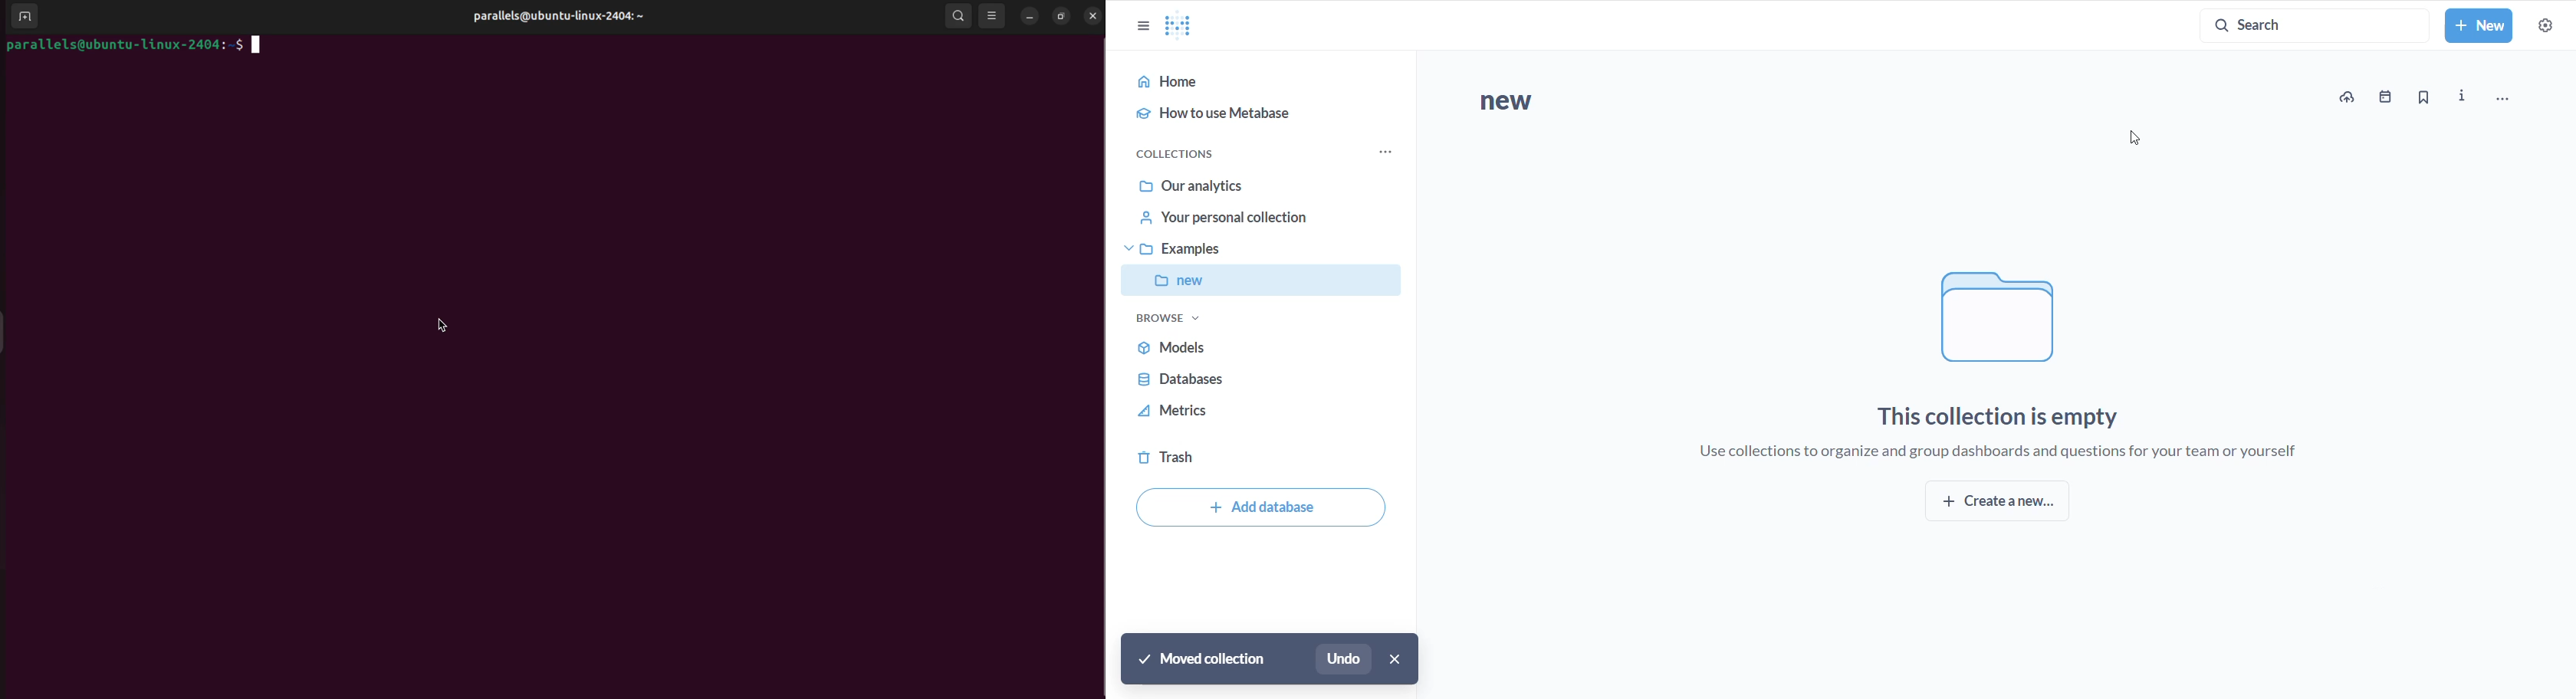  Describe the element at coordinates (2005, 504) in the screenshot. I see `create new` at that location.